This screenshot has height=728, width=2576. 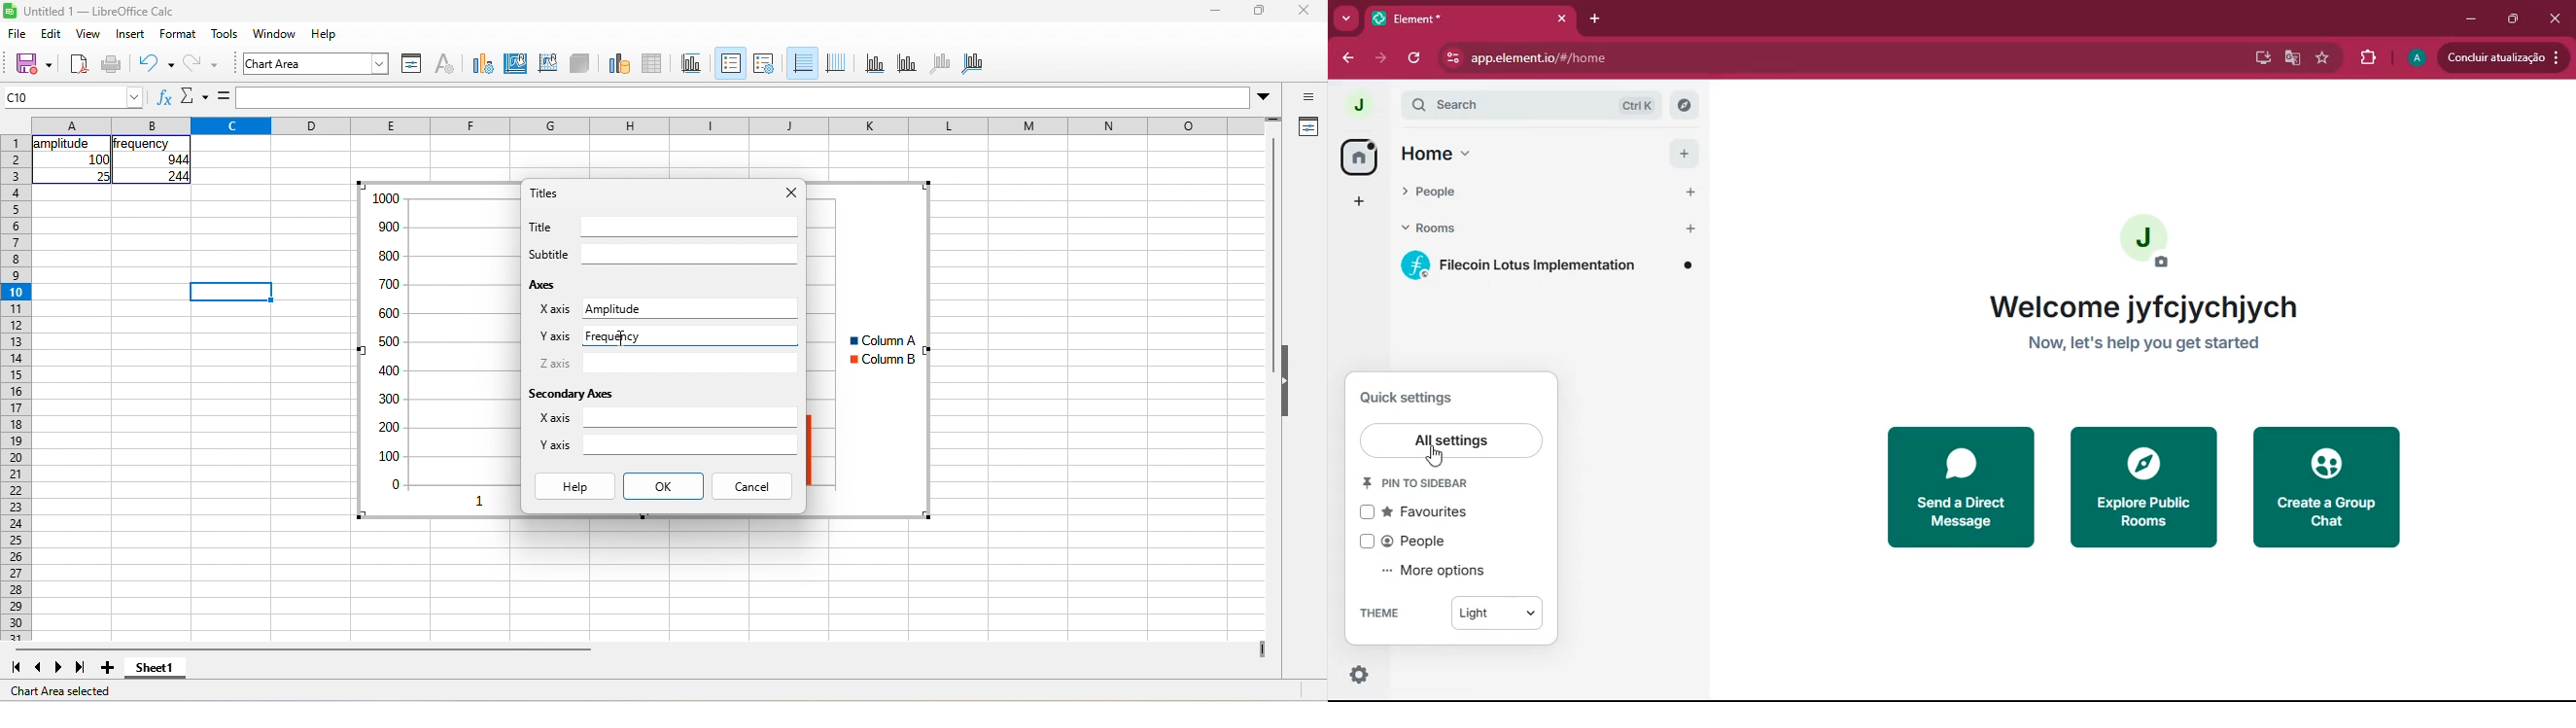 What do you see at coordinates (130, 33) in the screenshot?
I see `insert` at bounding box center [130, 33].